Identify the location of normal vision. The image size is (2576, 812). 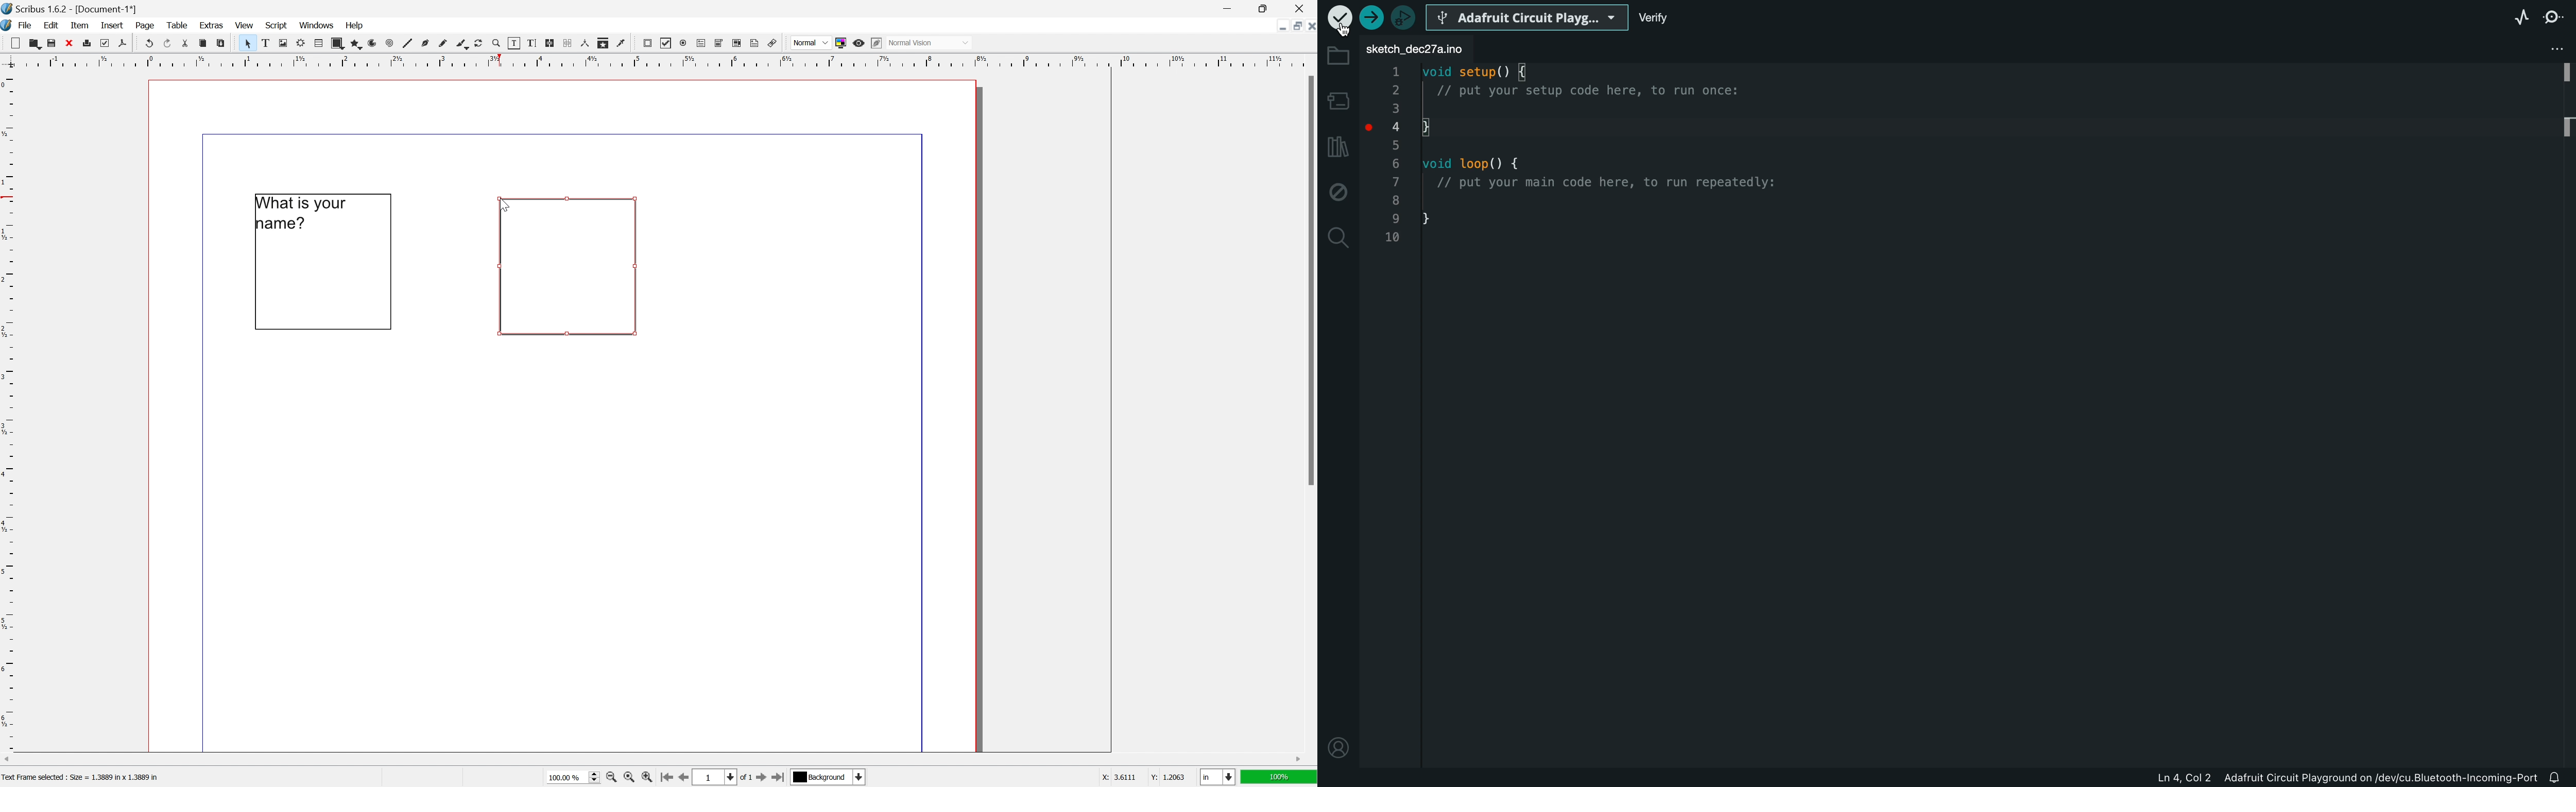
(930, 42).